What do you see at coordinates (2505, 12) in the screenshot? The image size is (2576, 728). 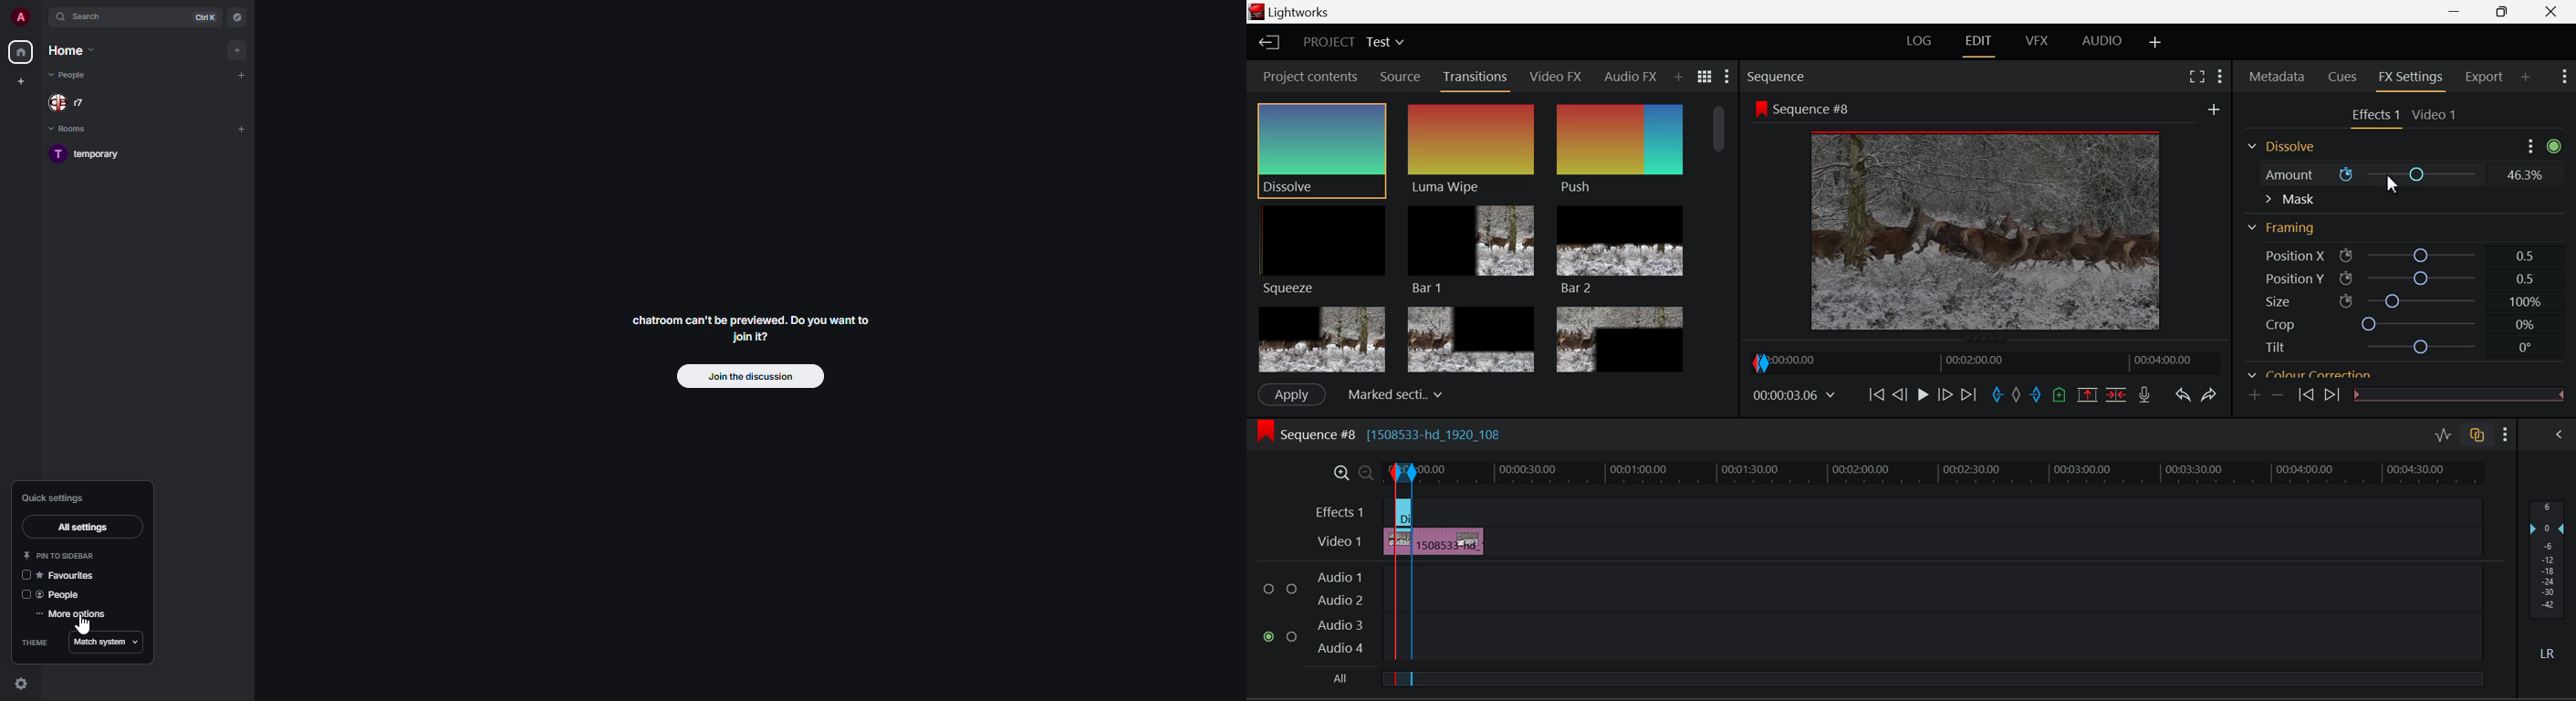 I see `Minimize` at bounding box center [2505, 12].